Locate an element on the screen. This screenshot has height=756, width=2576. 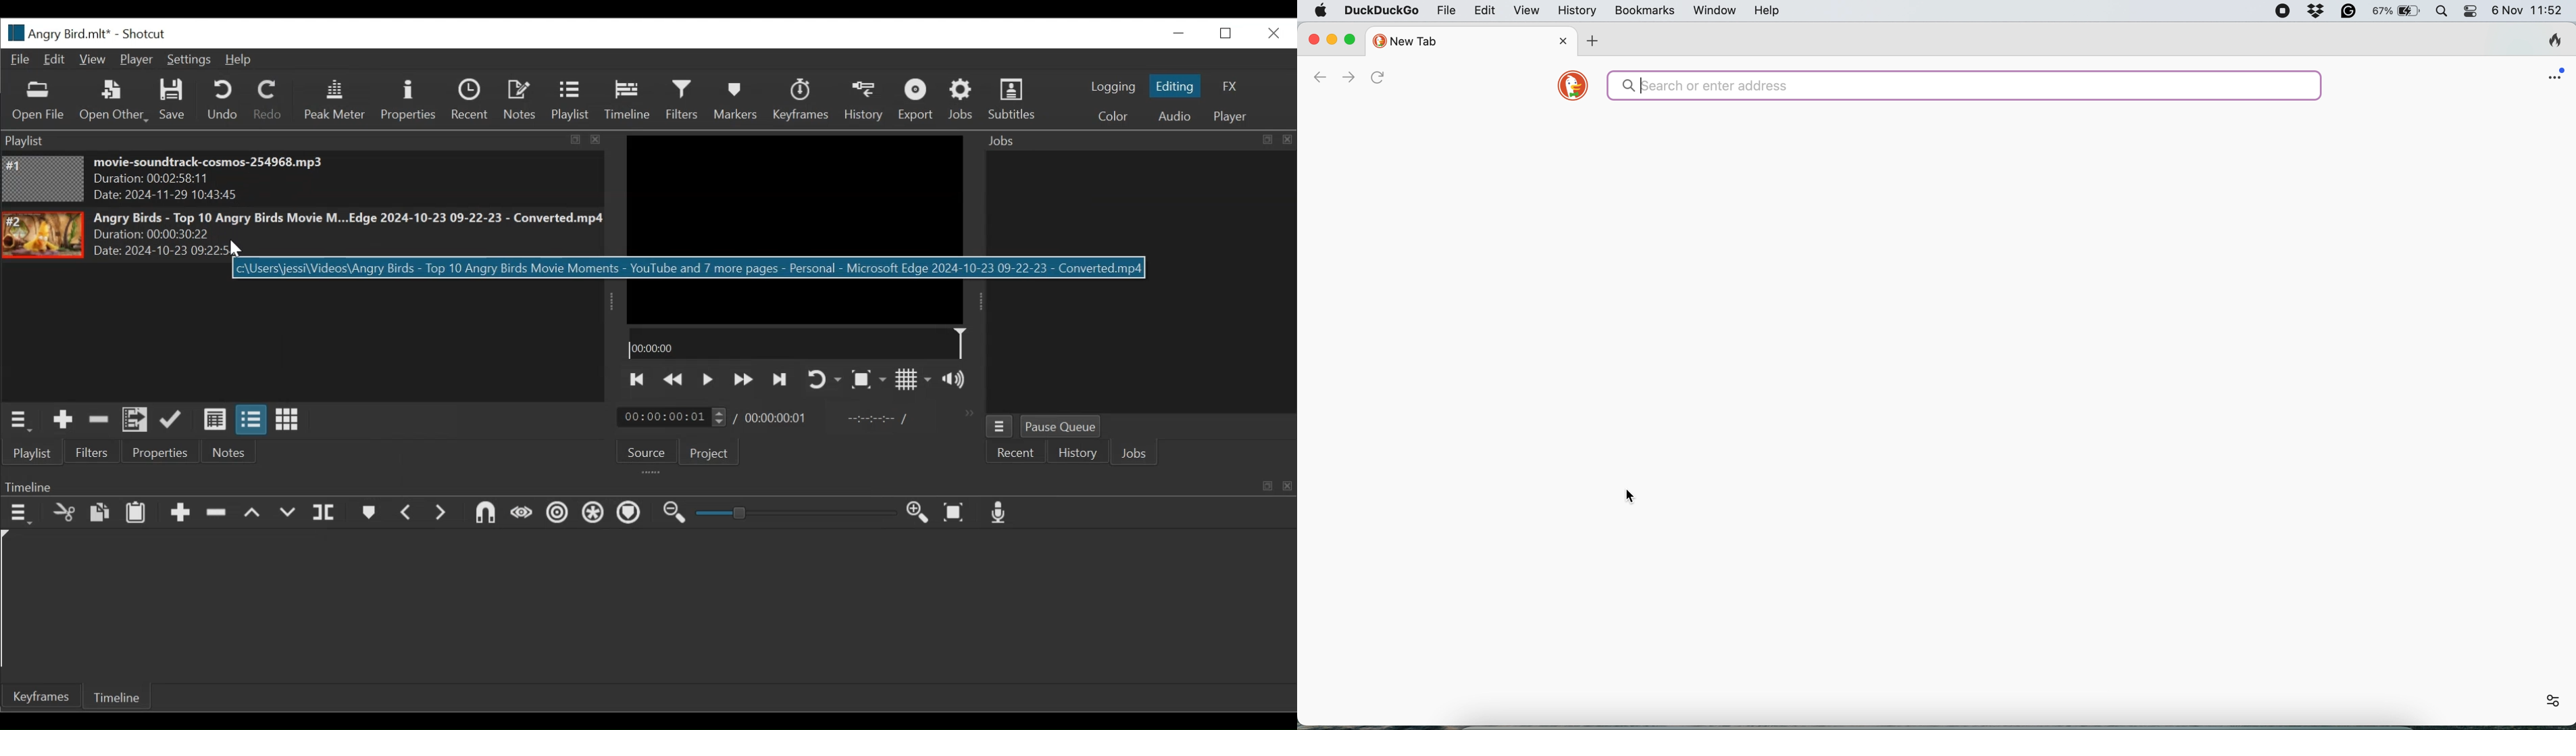
Split Playhead is located at coordinates (324, 514).